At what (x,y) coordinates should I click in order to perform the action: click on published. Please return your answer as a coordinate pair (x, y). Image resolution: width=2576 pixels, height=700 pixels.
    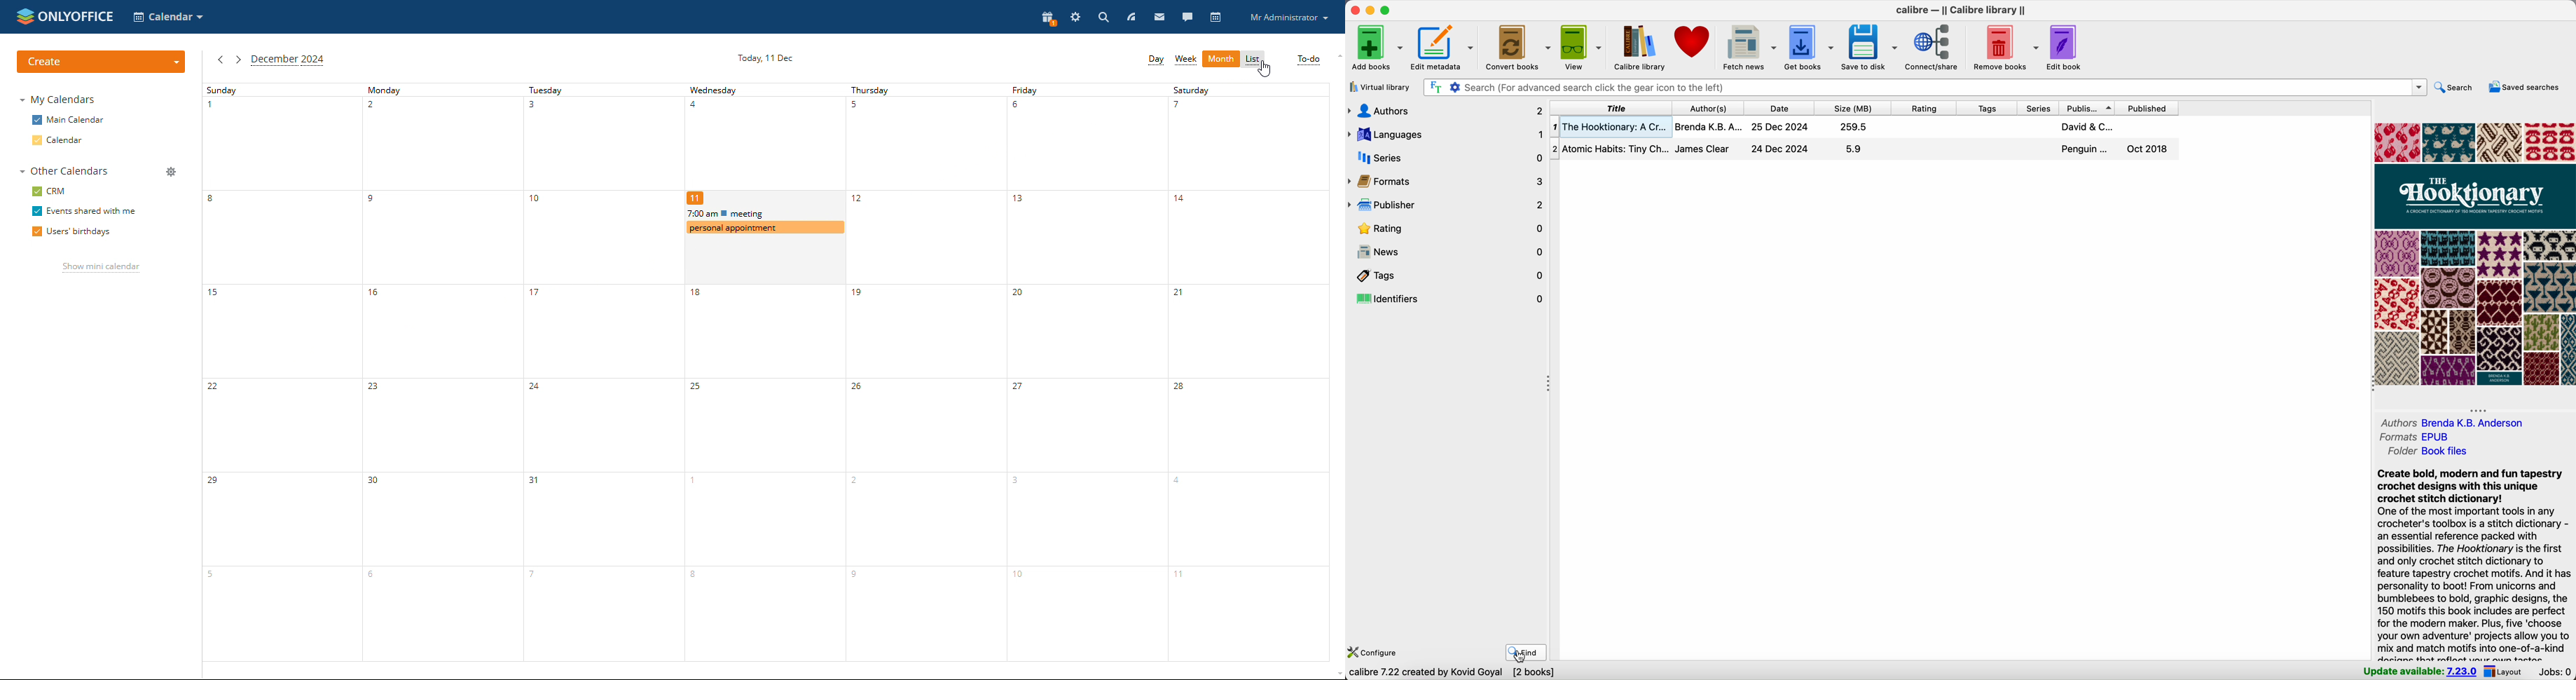
    Looking at the image, I should click on (2147, 108).